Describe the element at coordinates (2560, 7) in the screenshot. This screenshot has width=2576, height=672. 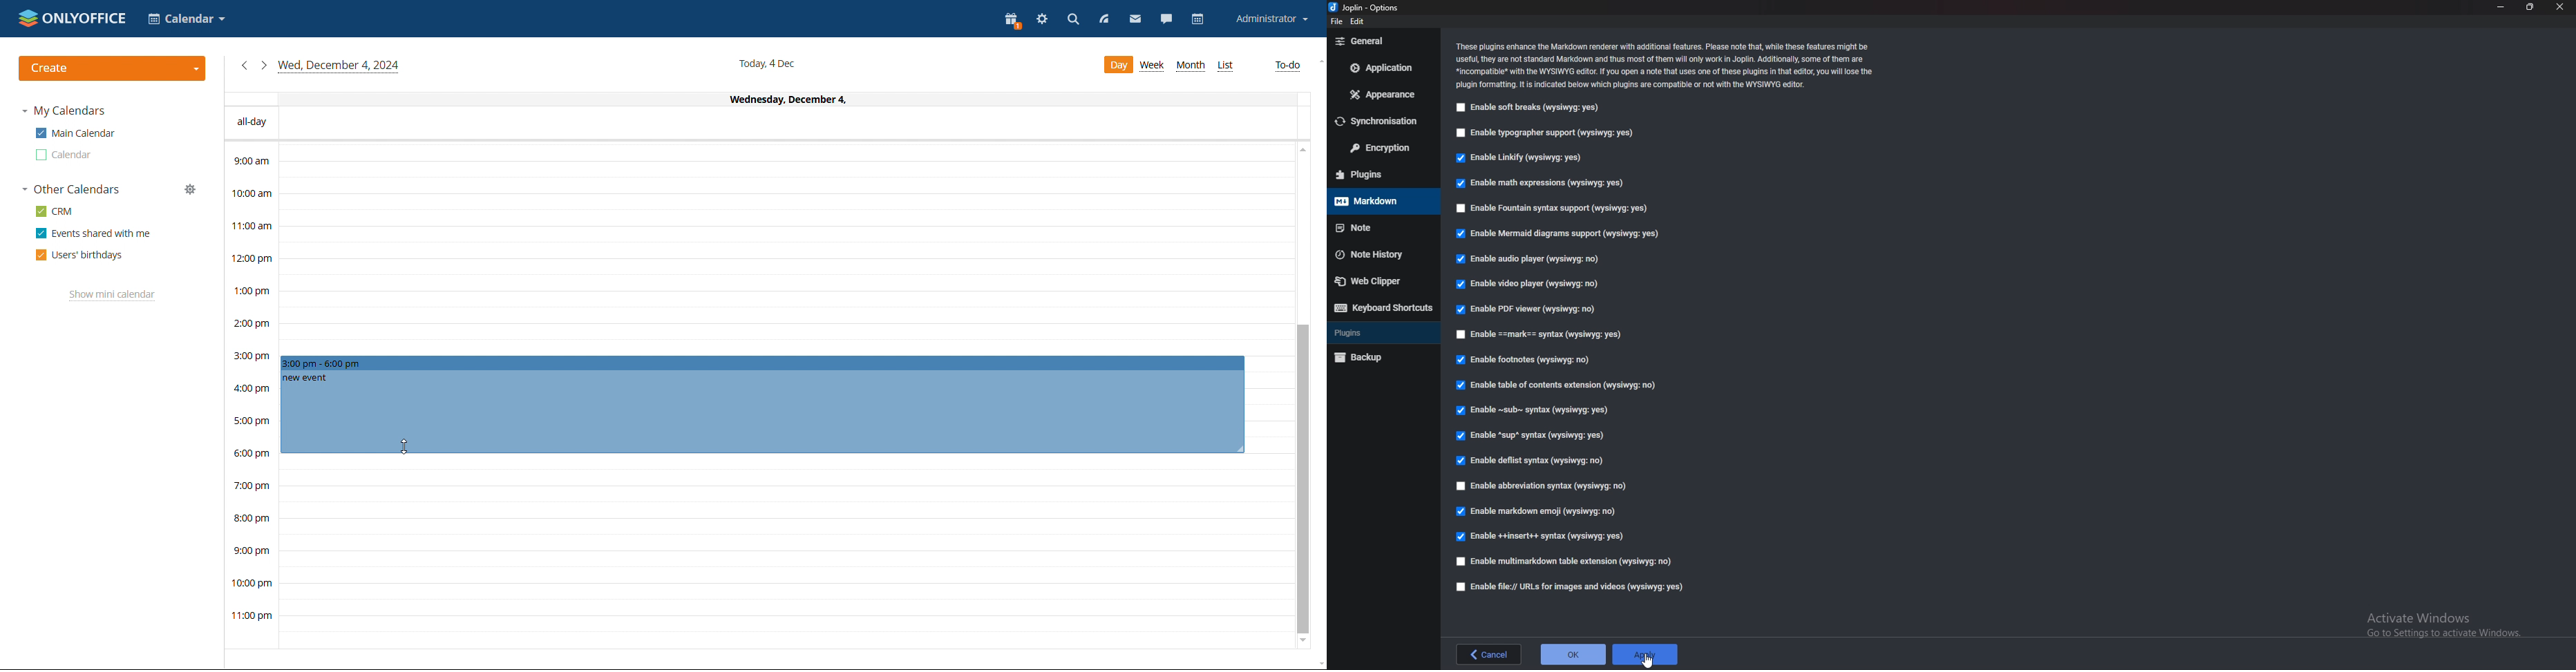
I see `close` at that location.